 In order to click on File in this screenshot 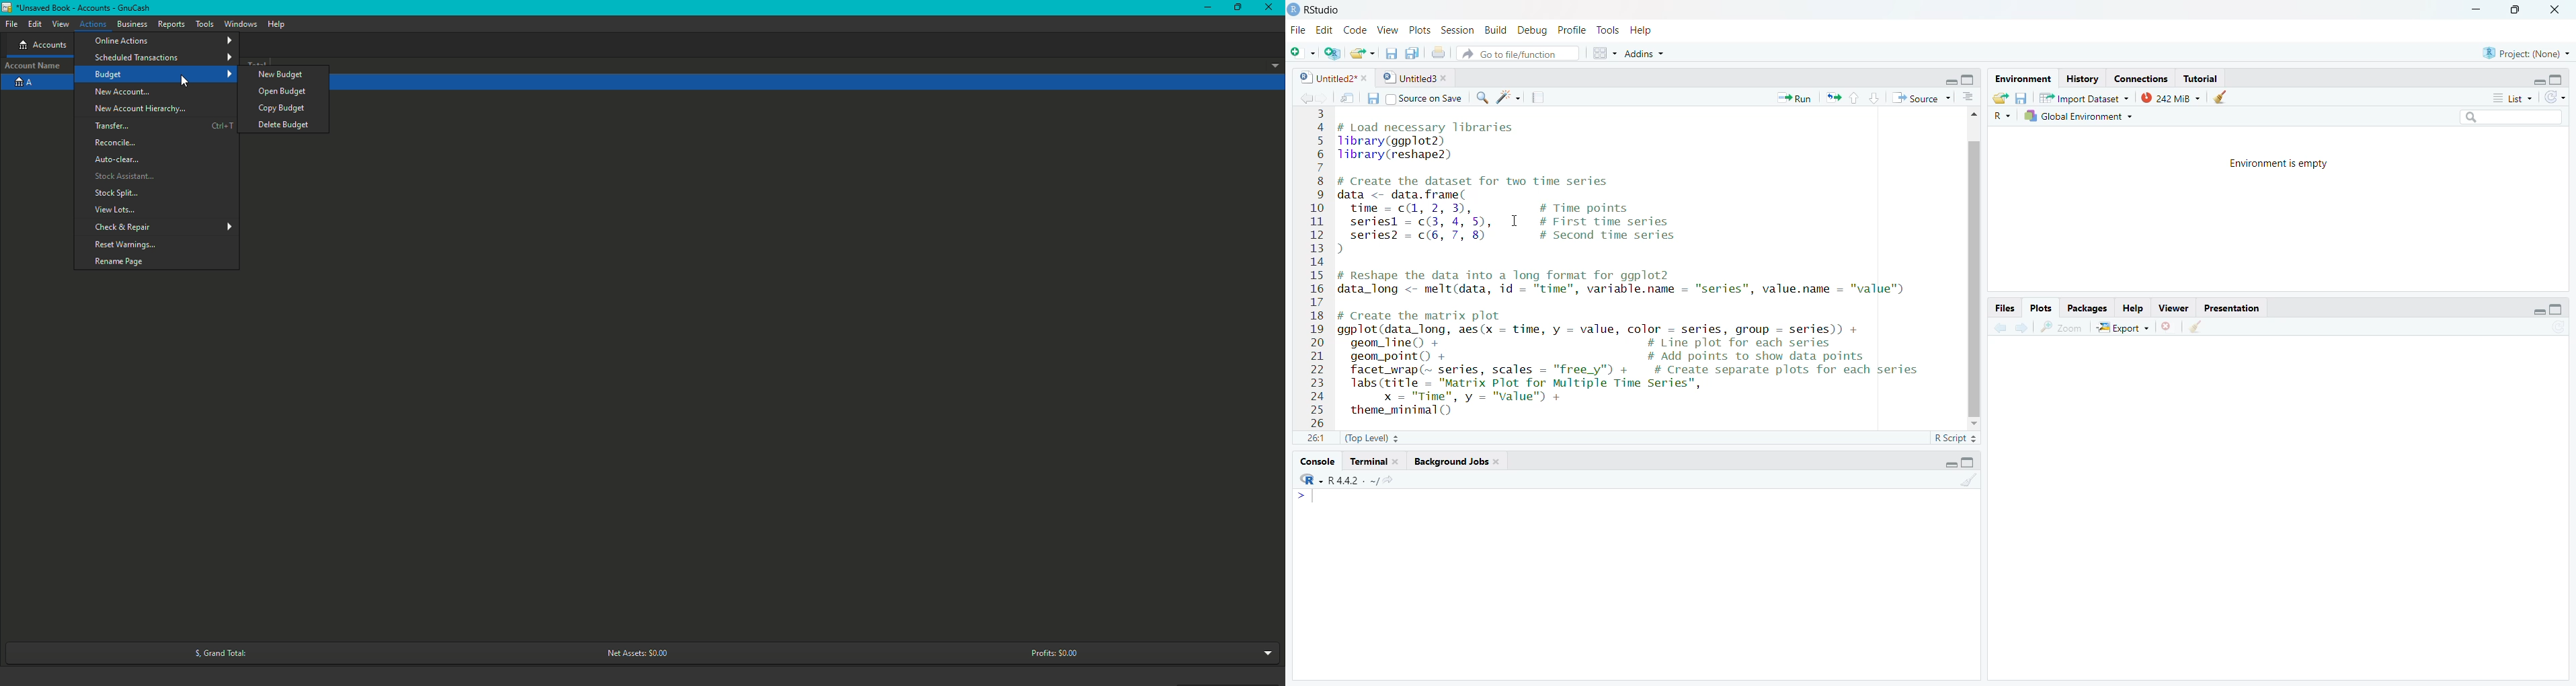, I will do `click(10, 23)`.